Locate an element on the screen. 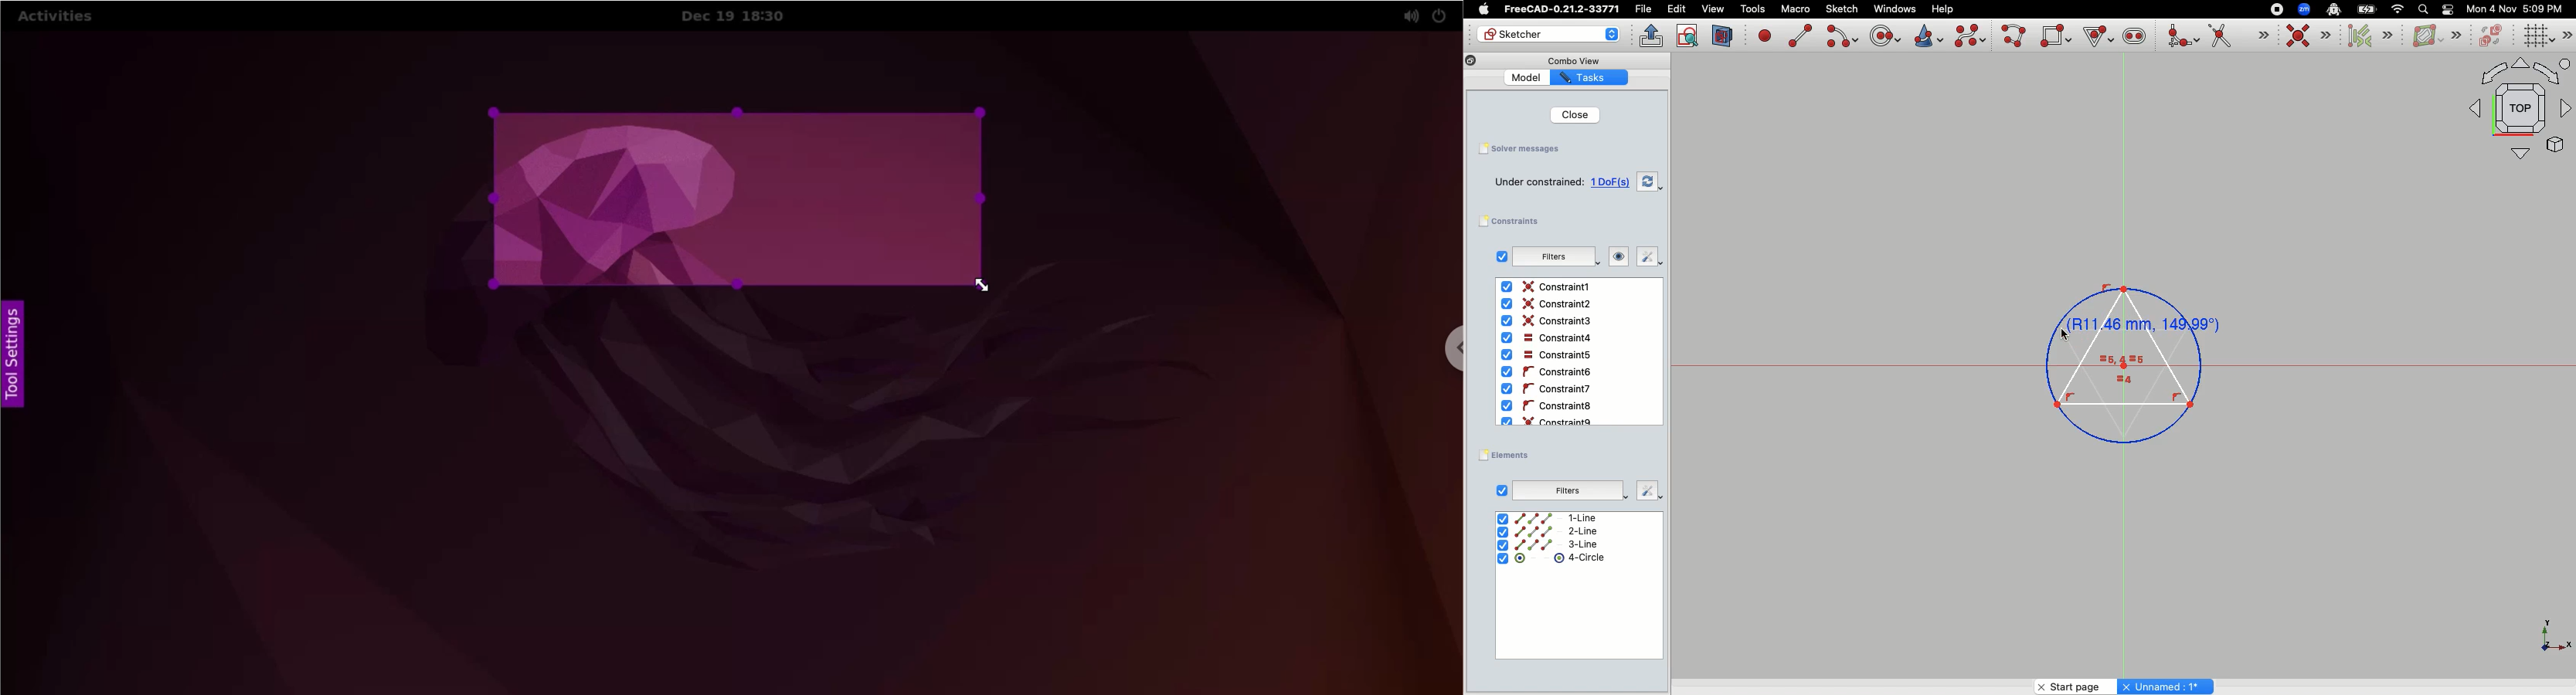  tool settings is located at coordinates (23, 358).